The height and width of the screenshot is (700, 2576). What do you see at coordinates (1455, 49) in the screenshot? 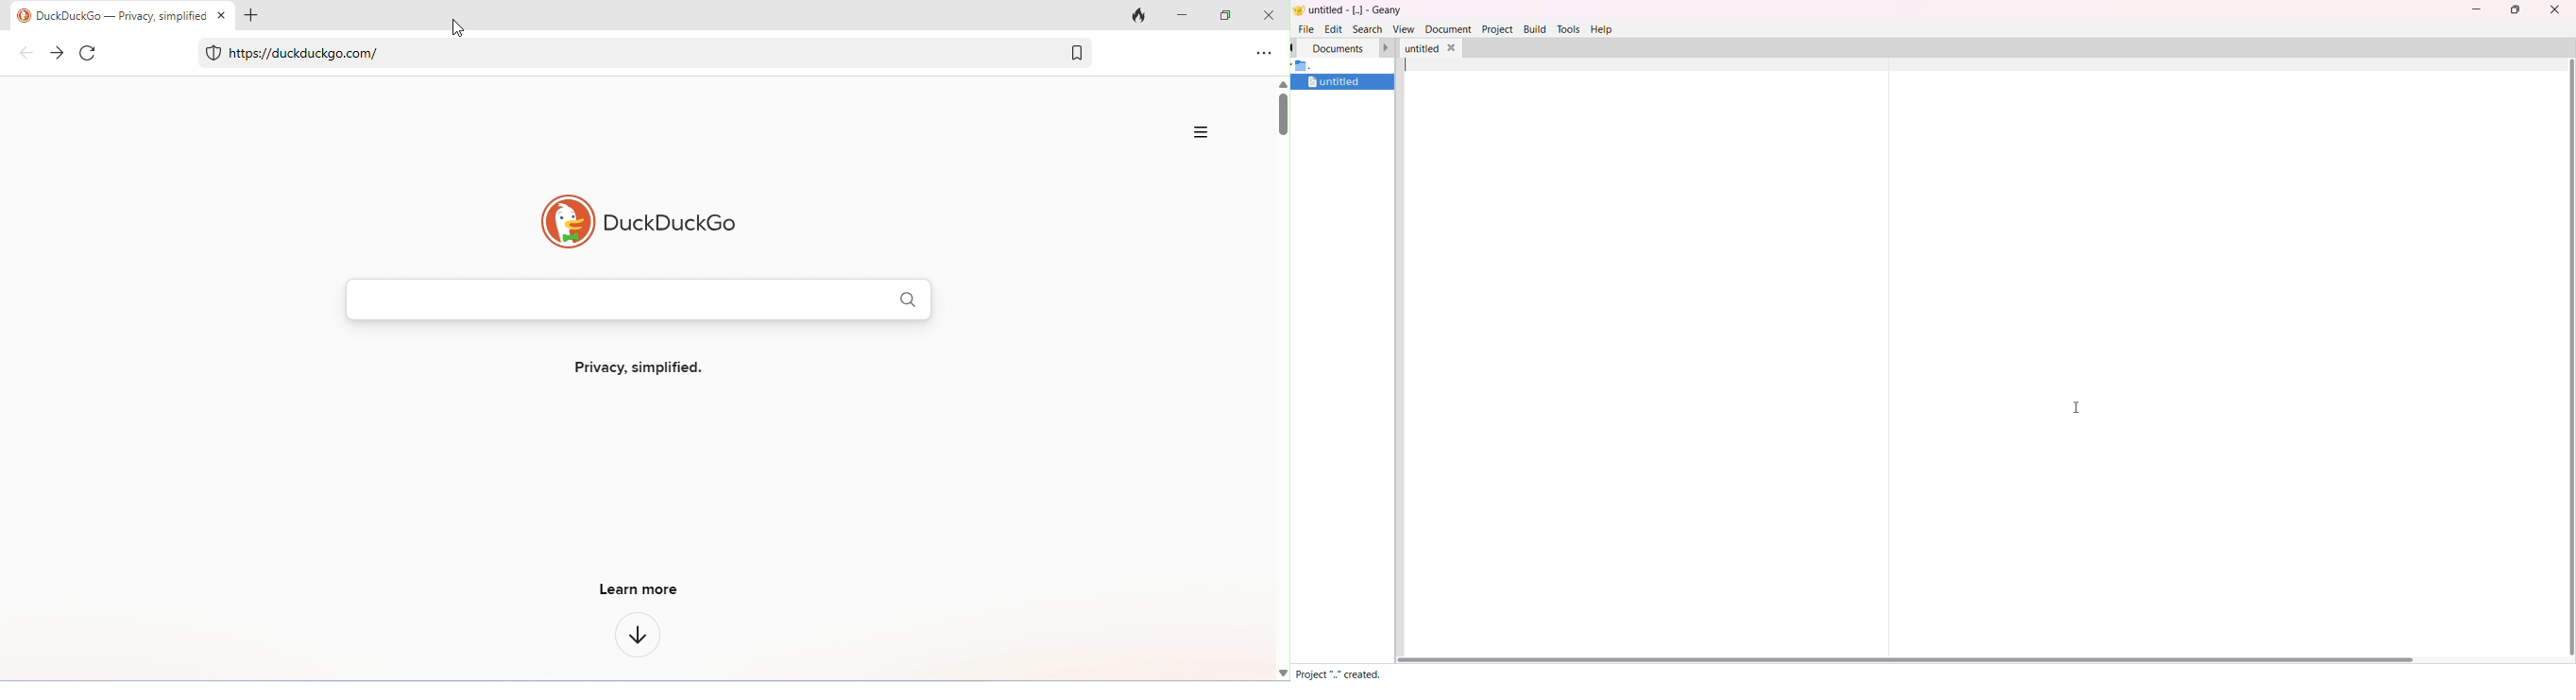
I see `close` at bounding box center [1455, 49].